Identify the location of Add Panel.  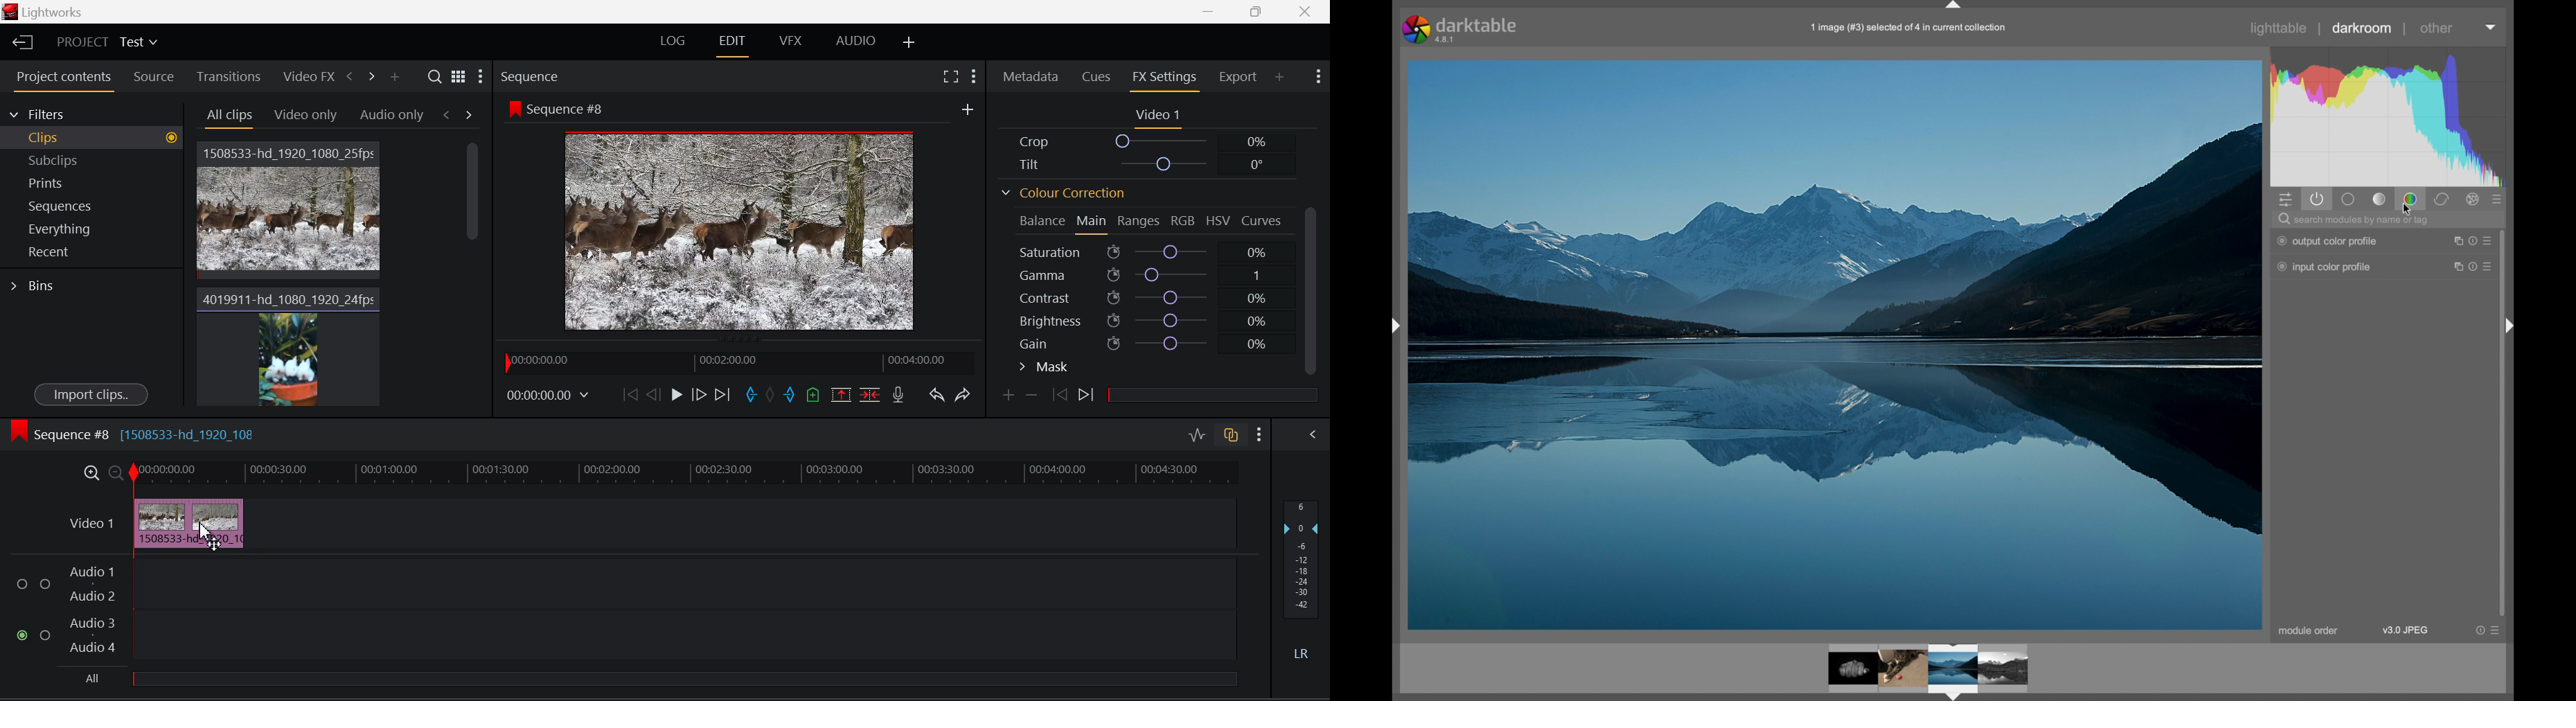
(1281, 78).